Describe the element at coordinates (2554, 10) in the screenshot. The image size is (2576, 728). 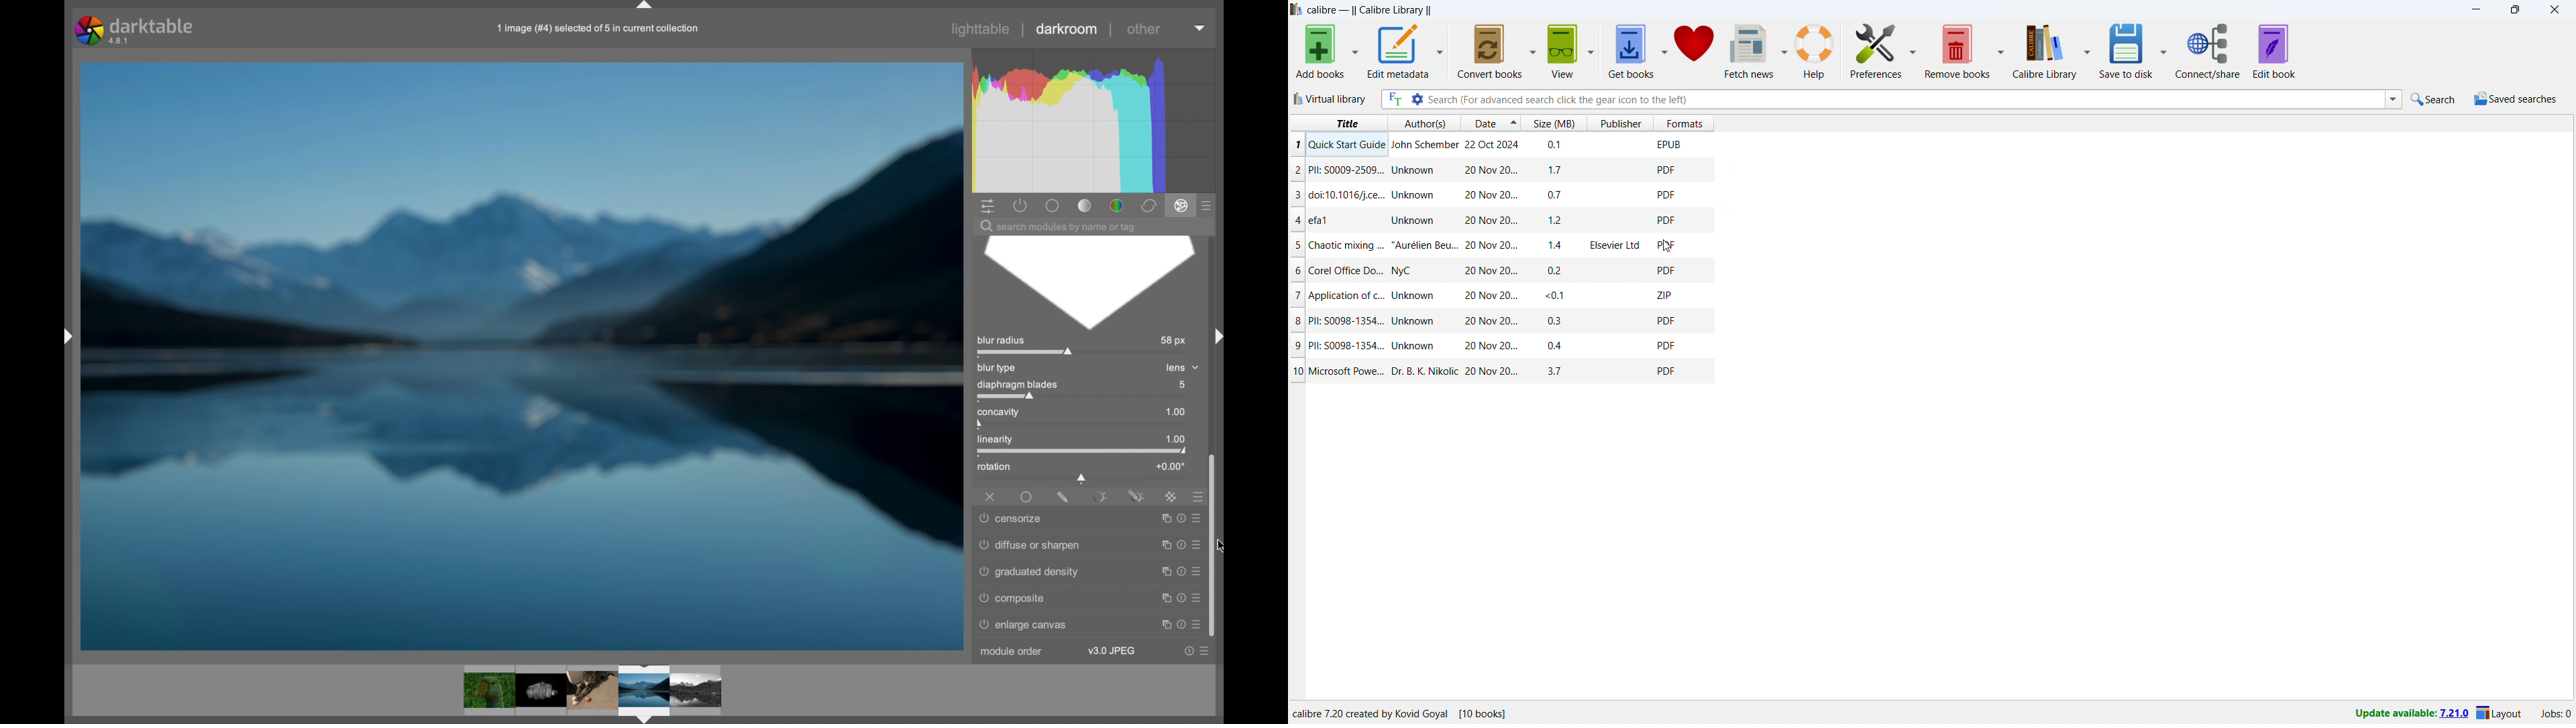
I see `close` at that location.